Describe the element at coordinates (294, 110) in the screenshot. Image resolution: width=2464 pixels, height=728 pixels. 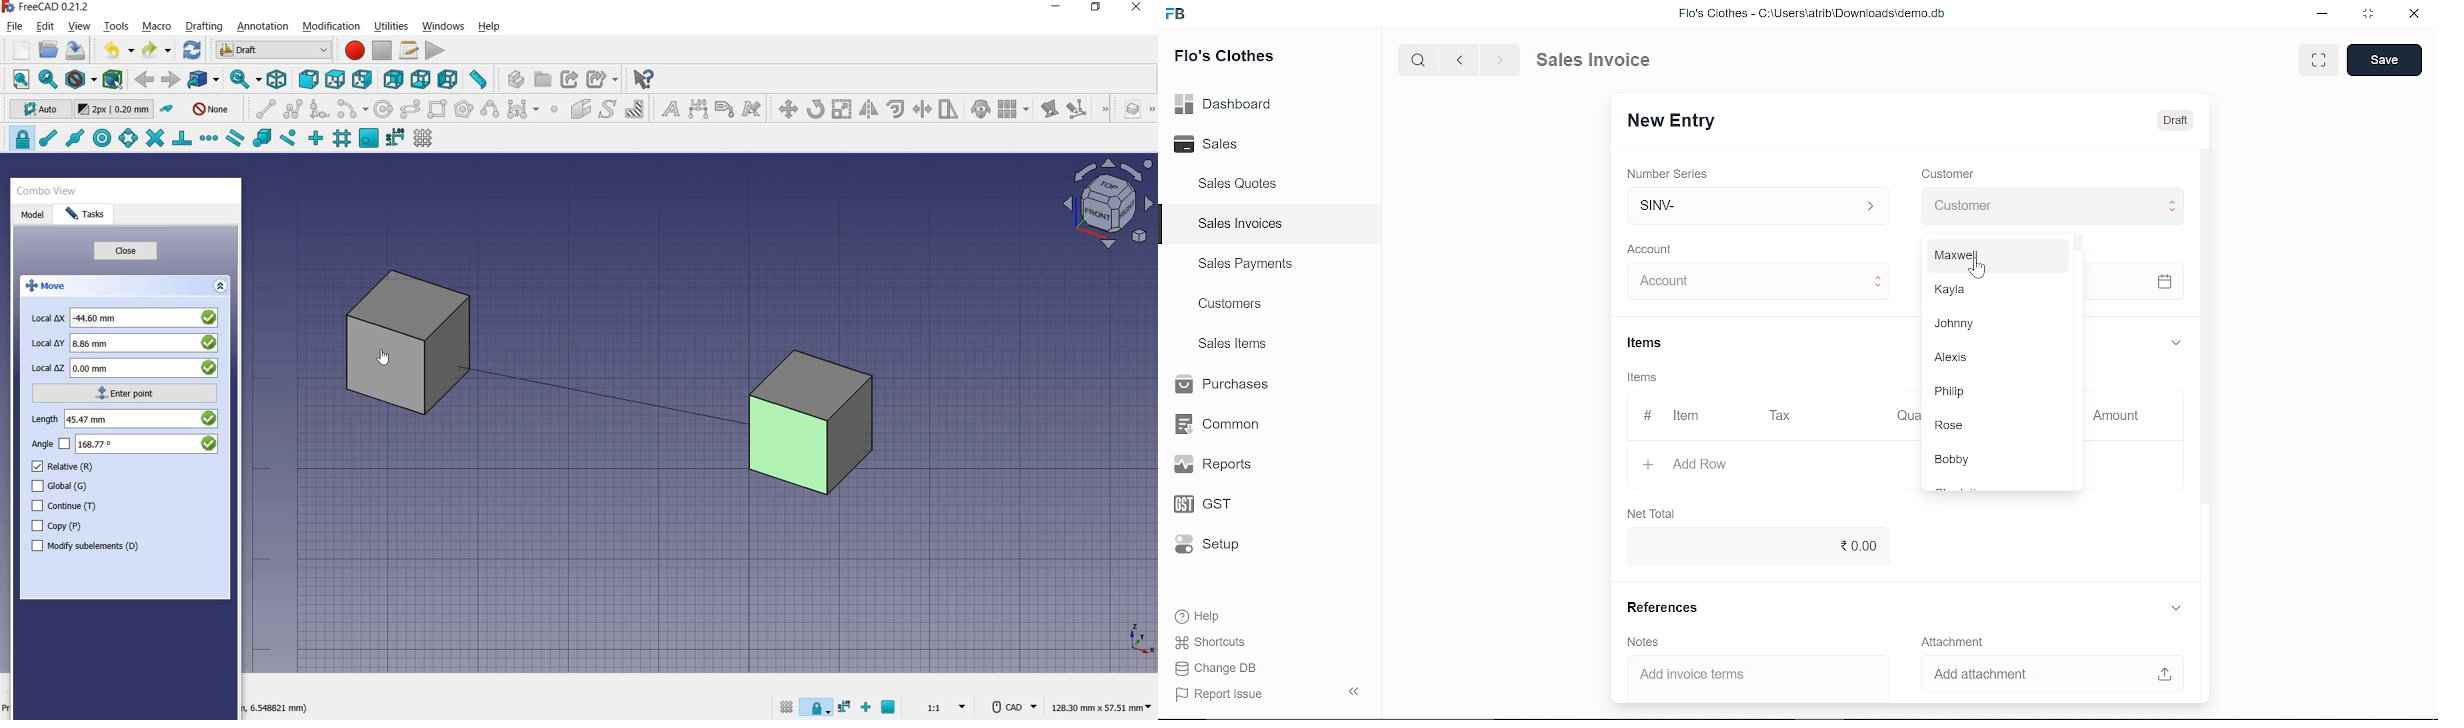
I see `polyline` at that location.